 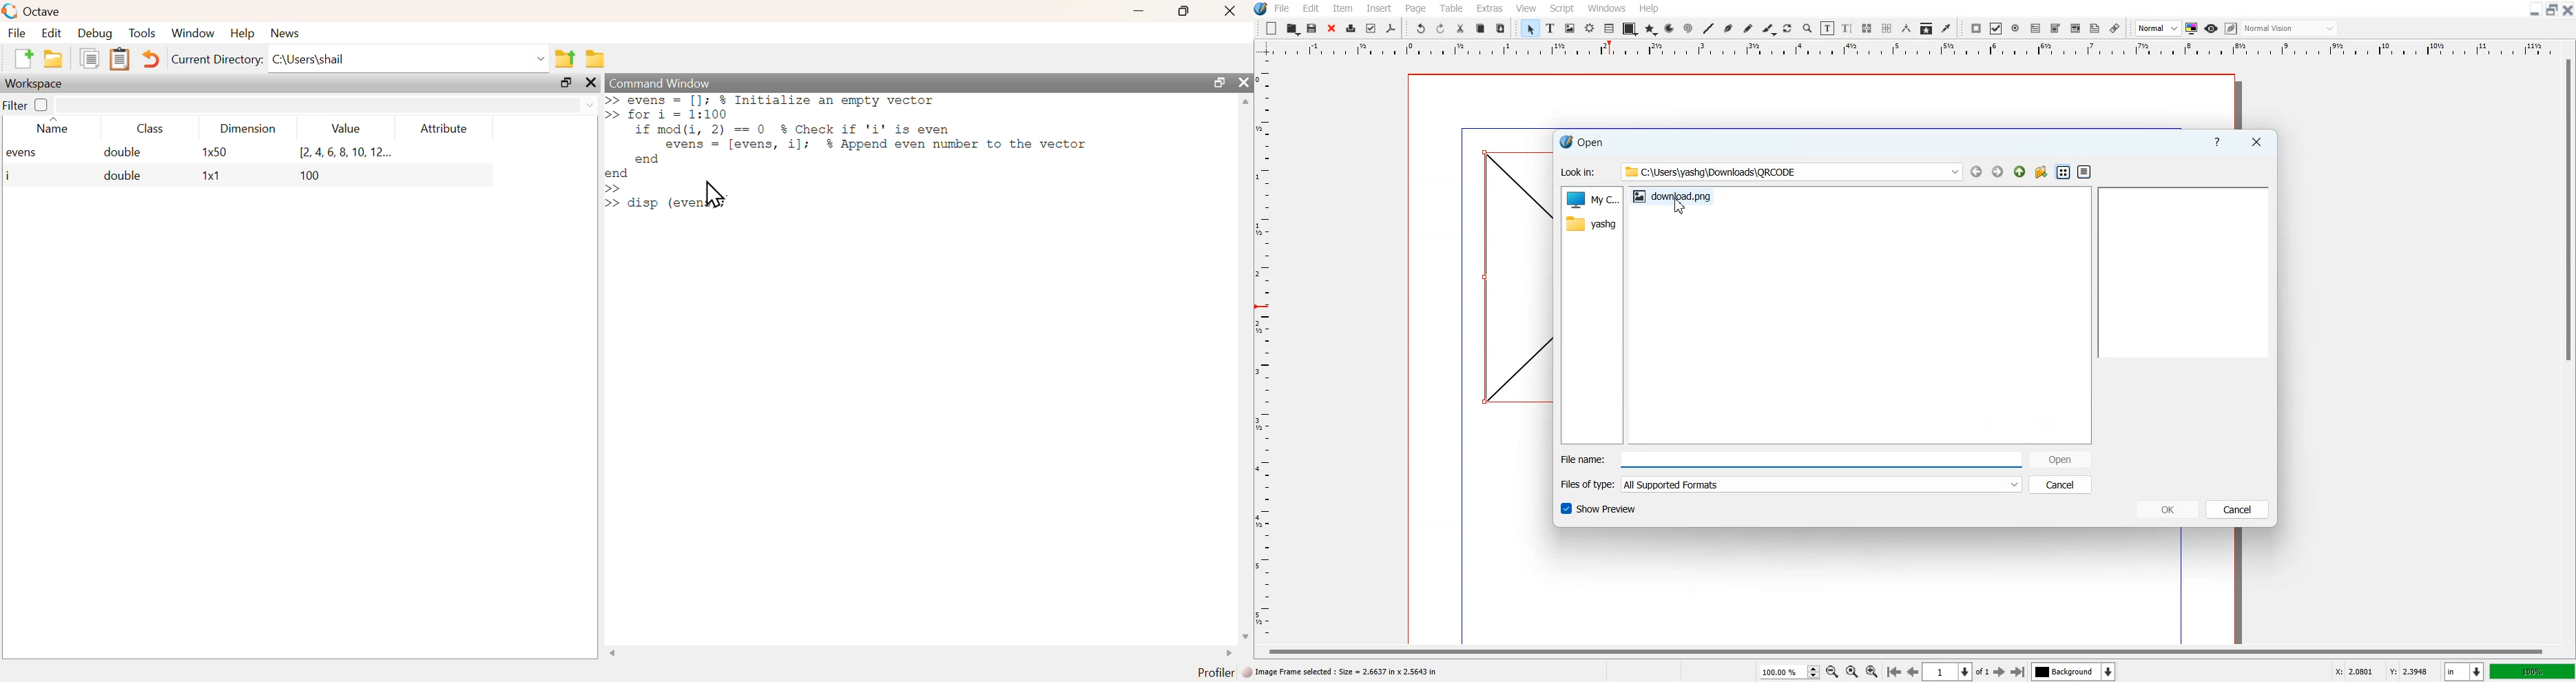 What do you see at coordinates (2551, 10) in the screenshot?
I see `Maximize` at bounding box center [2551, 10].